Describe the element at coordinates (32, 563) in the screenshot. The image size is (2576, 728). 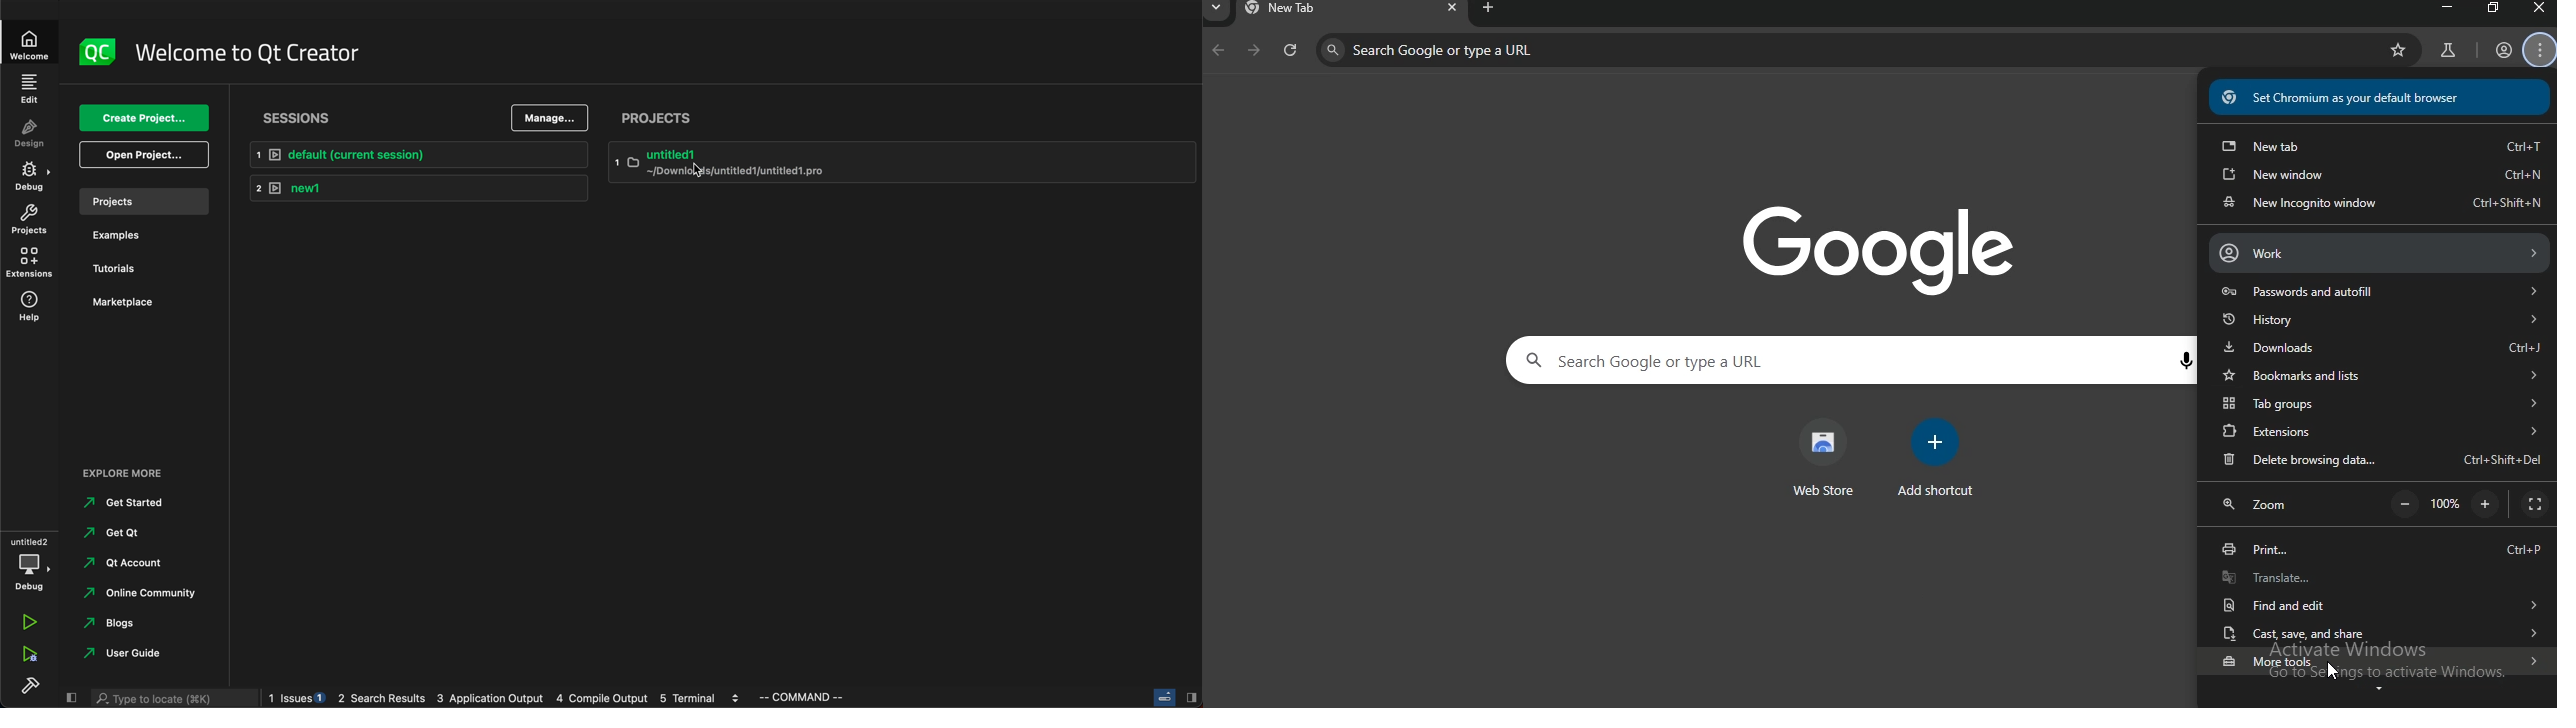
I see `debug` at that location.